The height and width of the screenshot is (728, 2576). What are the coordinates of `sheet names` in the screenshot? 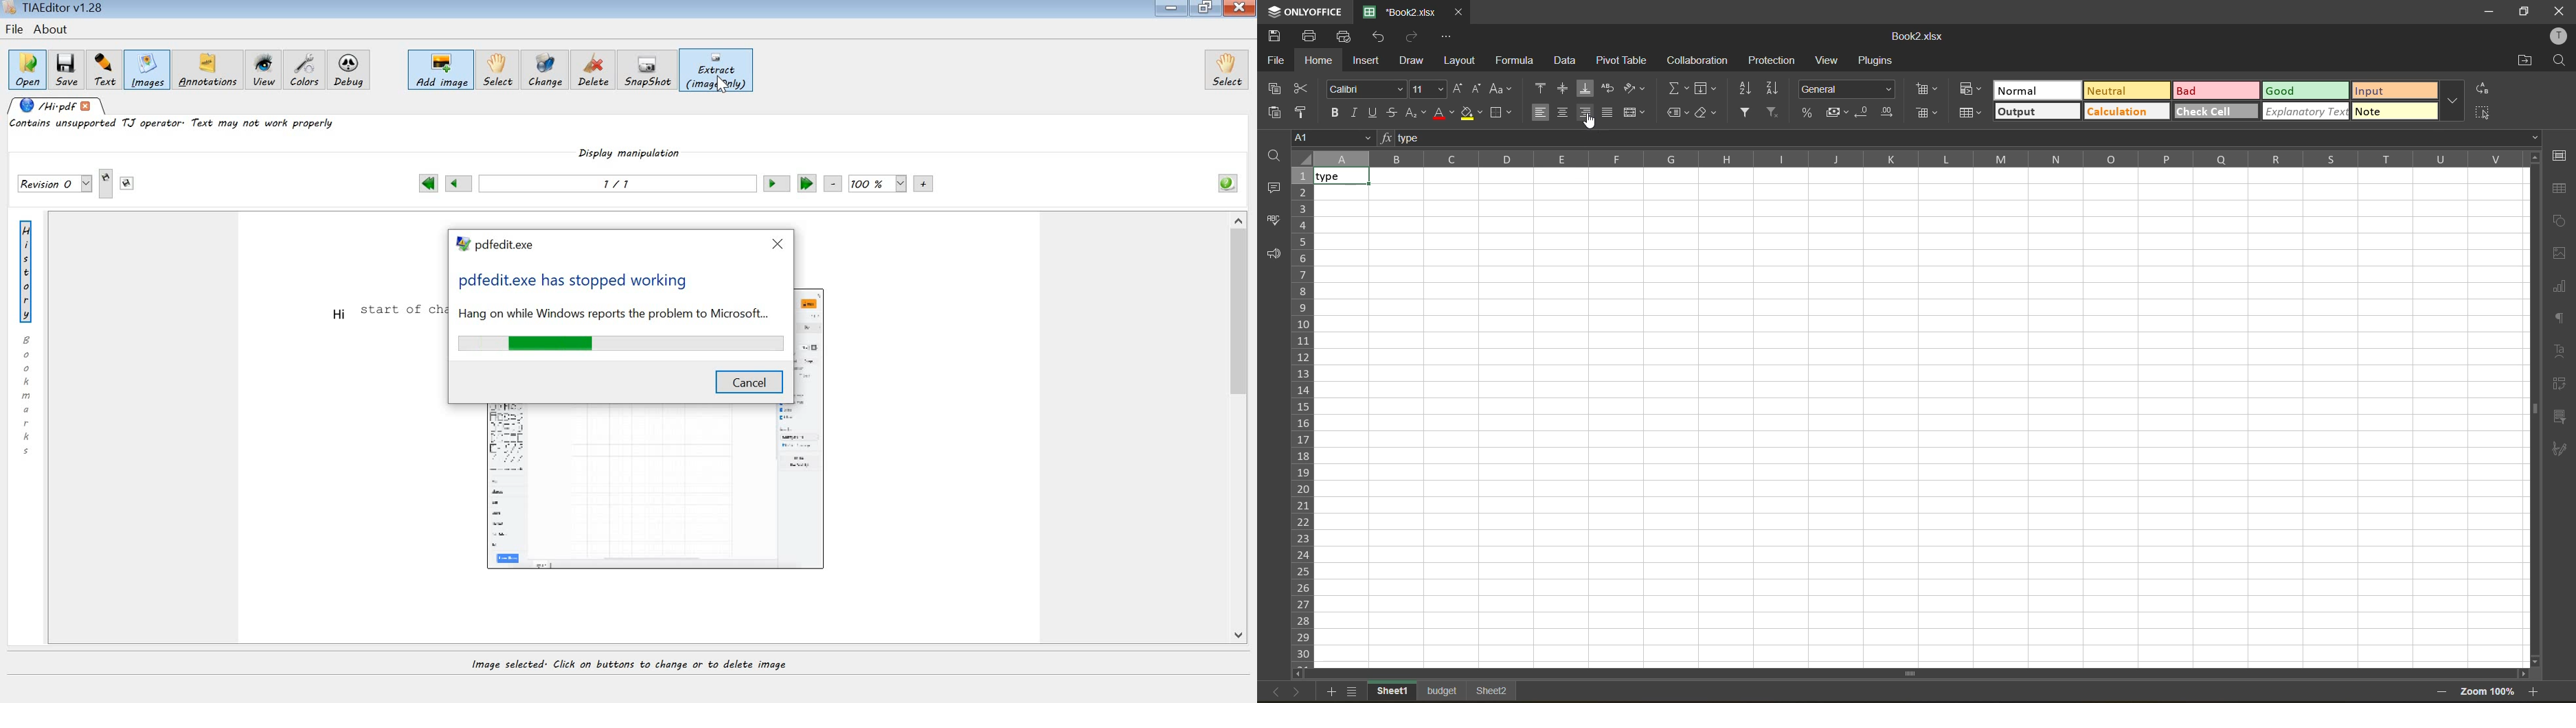 It's located at (1443, 693).